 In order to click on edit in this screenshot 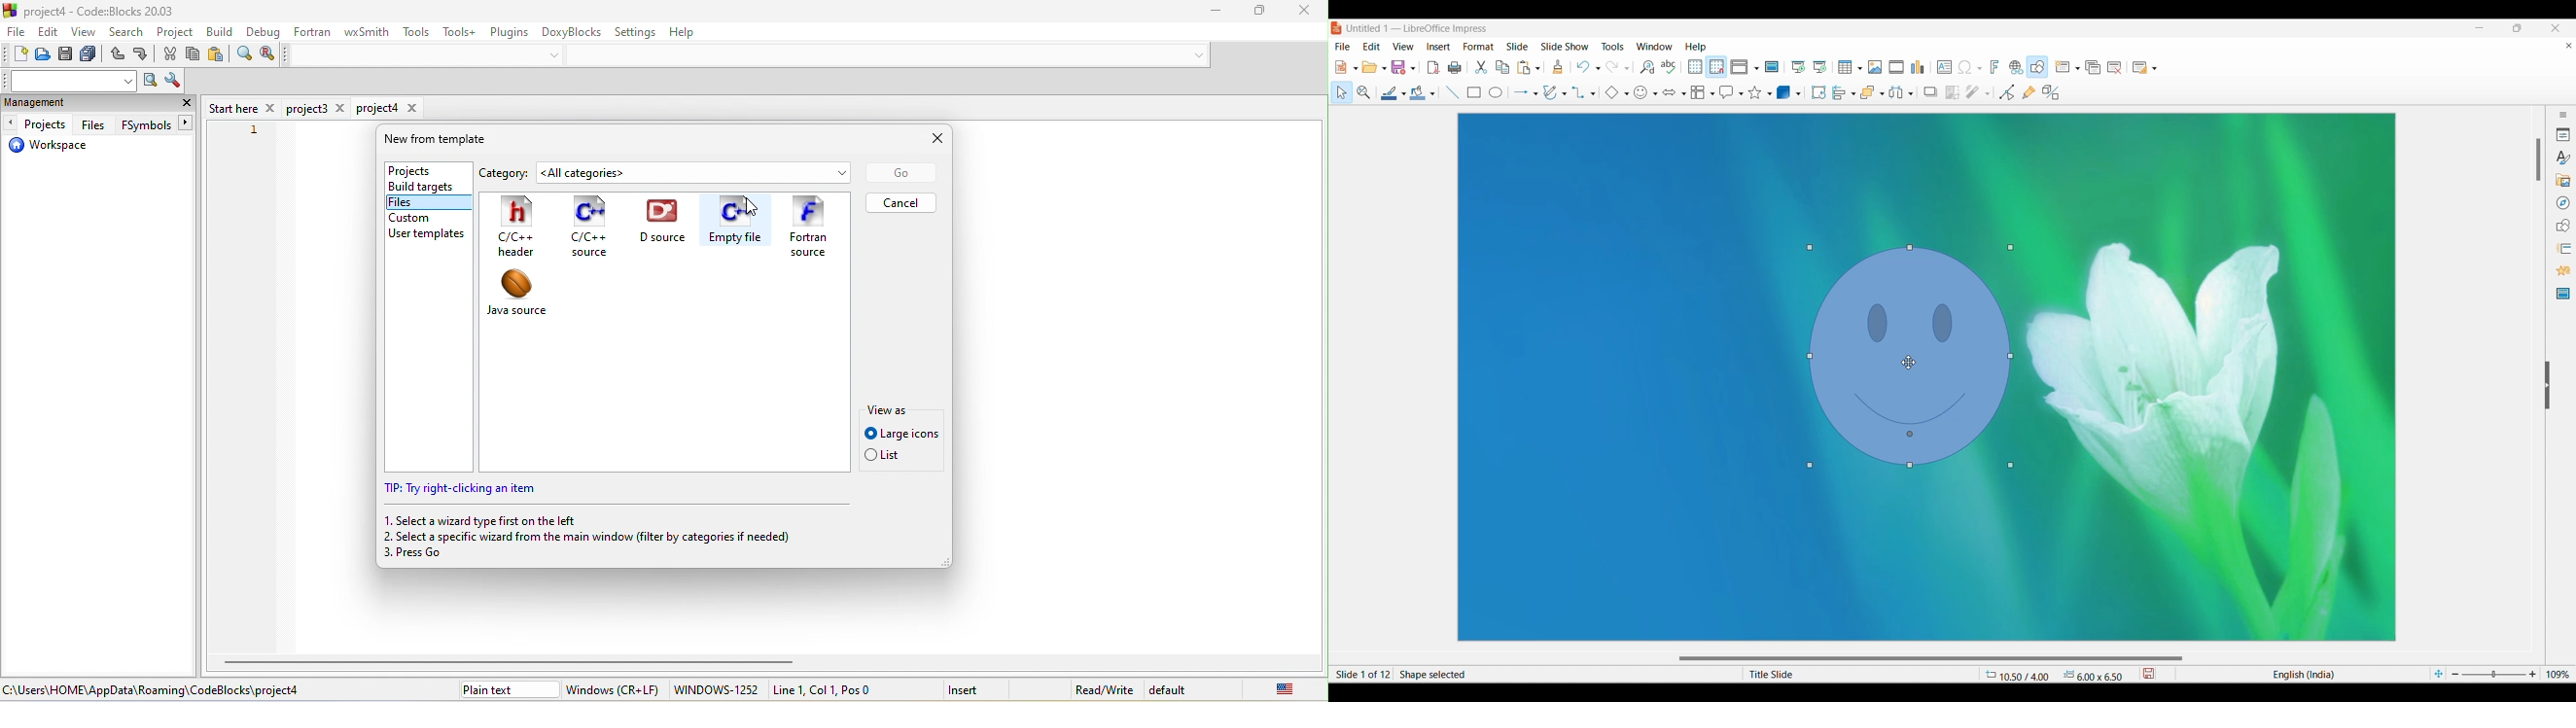, I will do `click(50, 33)`.